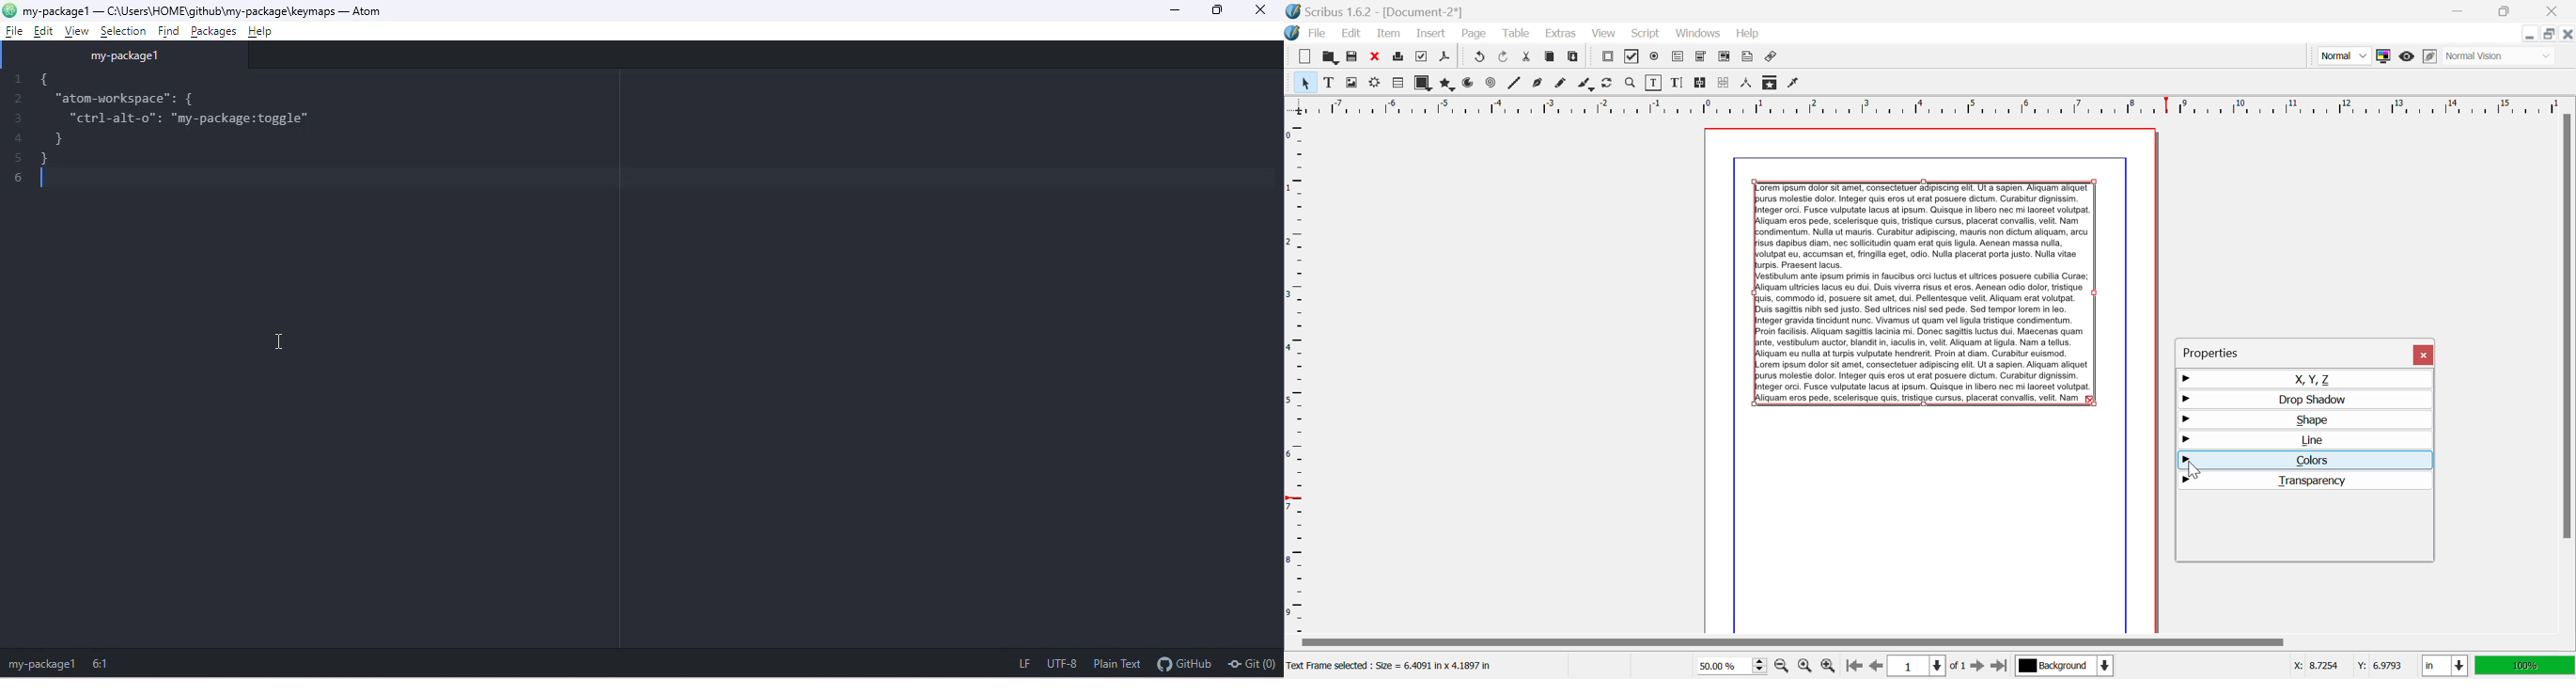 Image resolution: width=2576 pixels, height=700 pixels. Describe the element at coordinates (1829, 666) in the screenshot. I see `Zoom In` at that location.